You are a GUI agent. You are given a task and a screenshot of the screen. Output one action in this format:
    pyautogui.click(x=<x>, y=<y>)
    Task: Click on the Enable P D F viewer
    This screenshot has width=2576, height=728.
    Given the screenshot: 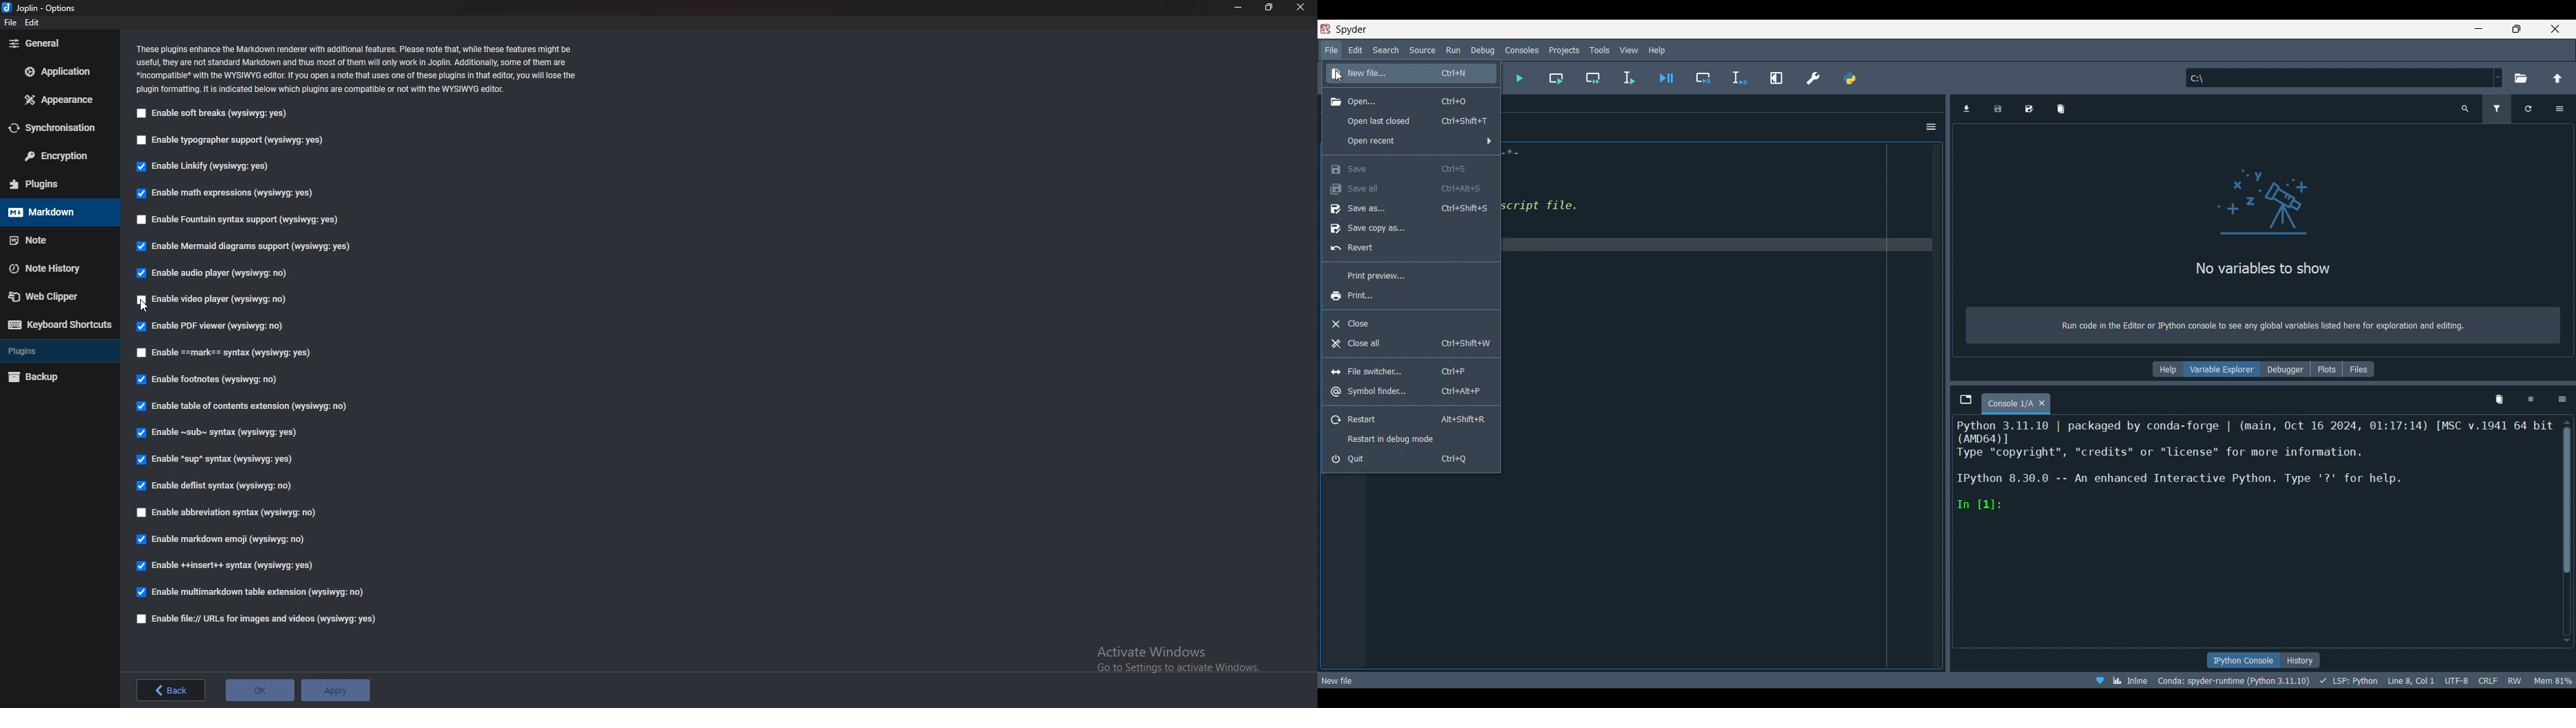 What is the action you would take?
    pyautogui.click(x=209, y=326)
    